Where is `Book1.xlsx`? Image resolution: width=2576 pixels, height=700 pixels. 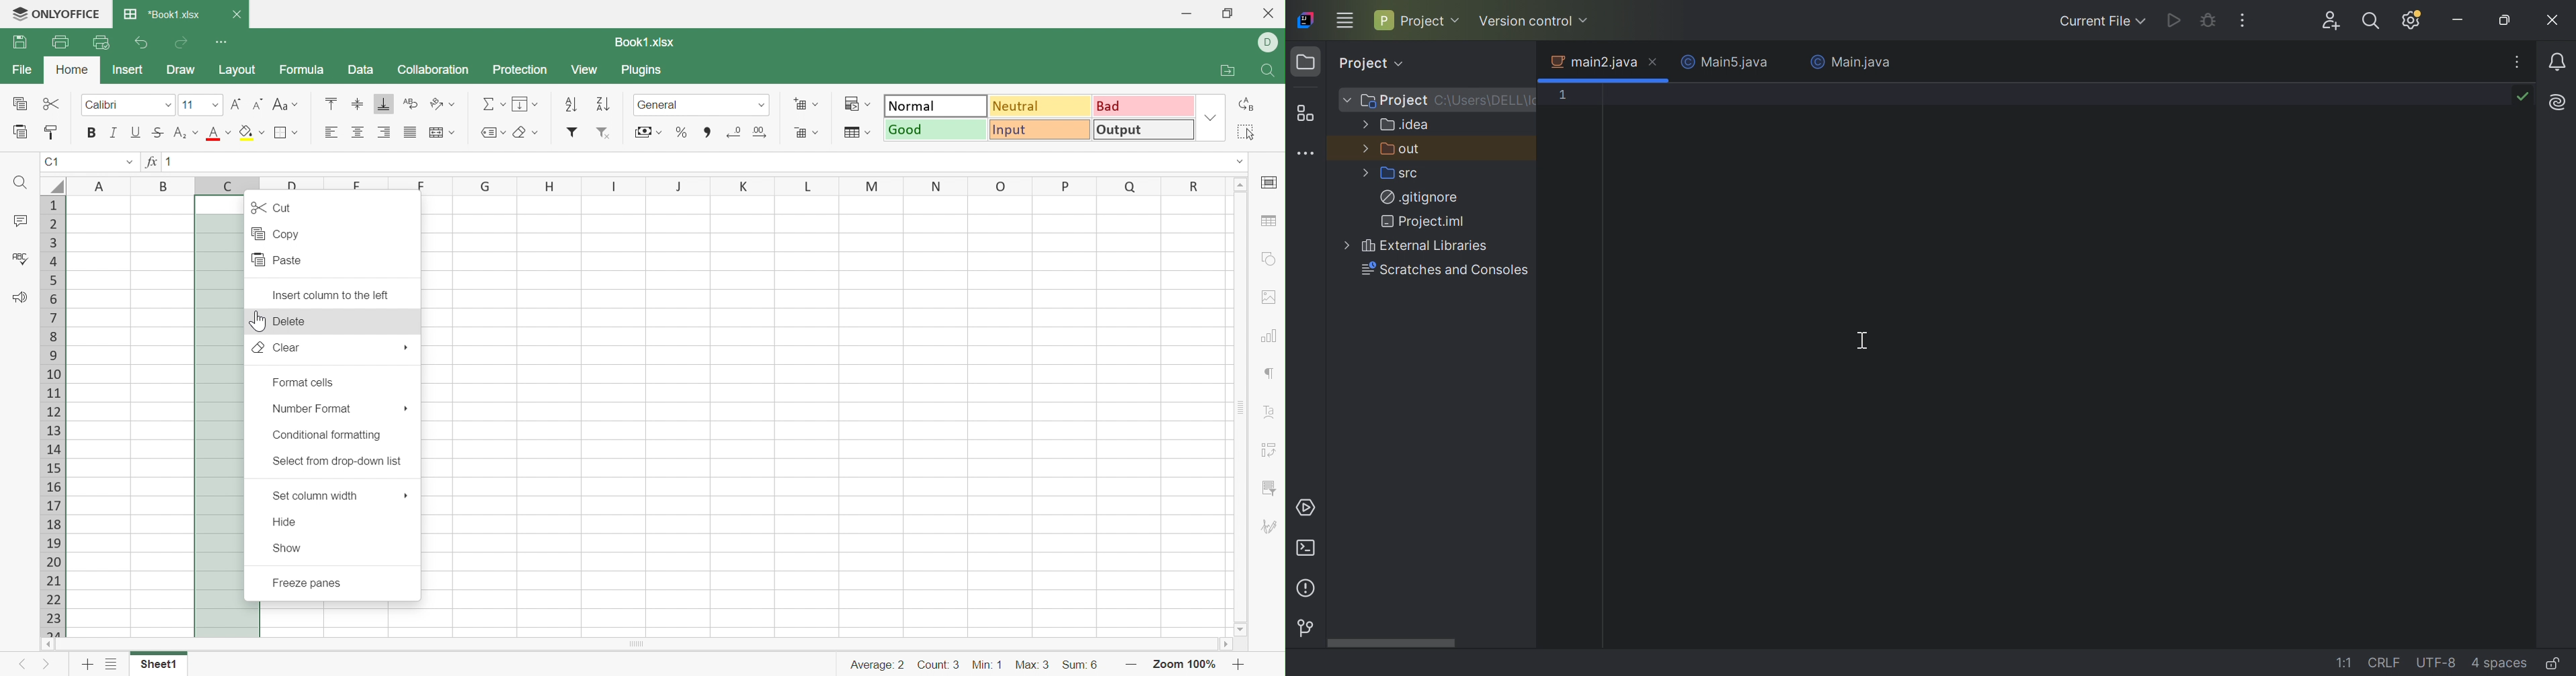 Book1.xlsx is located at coordinates (651, 40).